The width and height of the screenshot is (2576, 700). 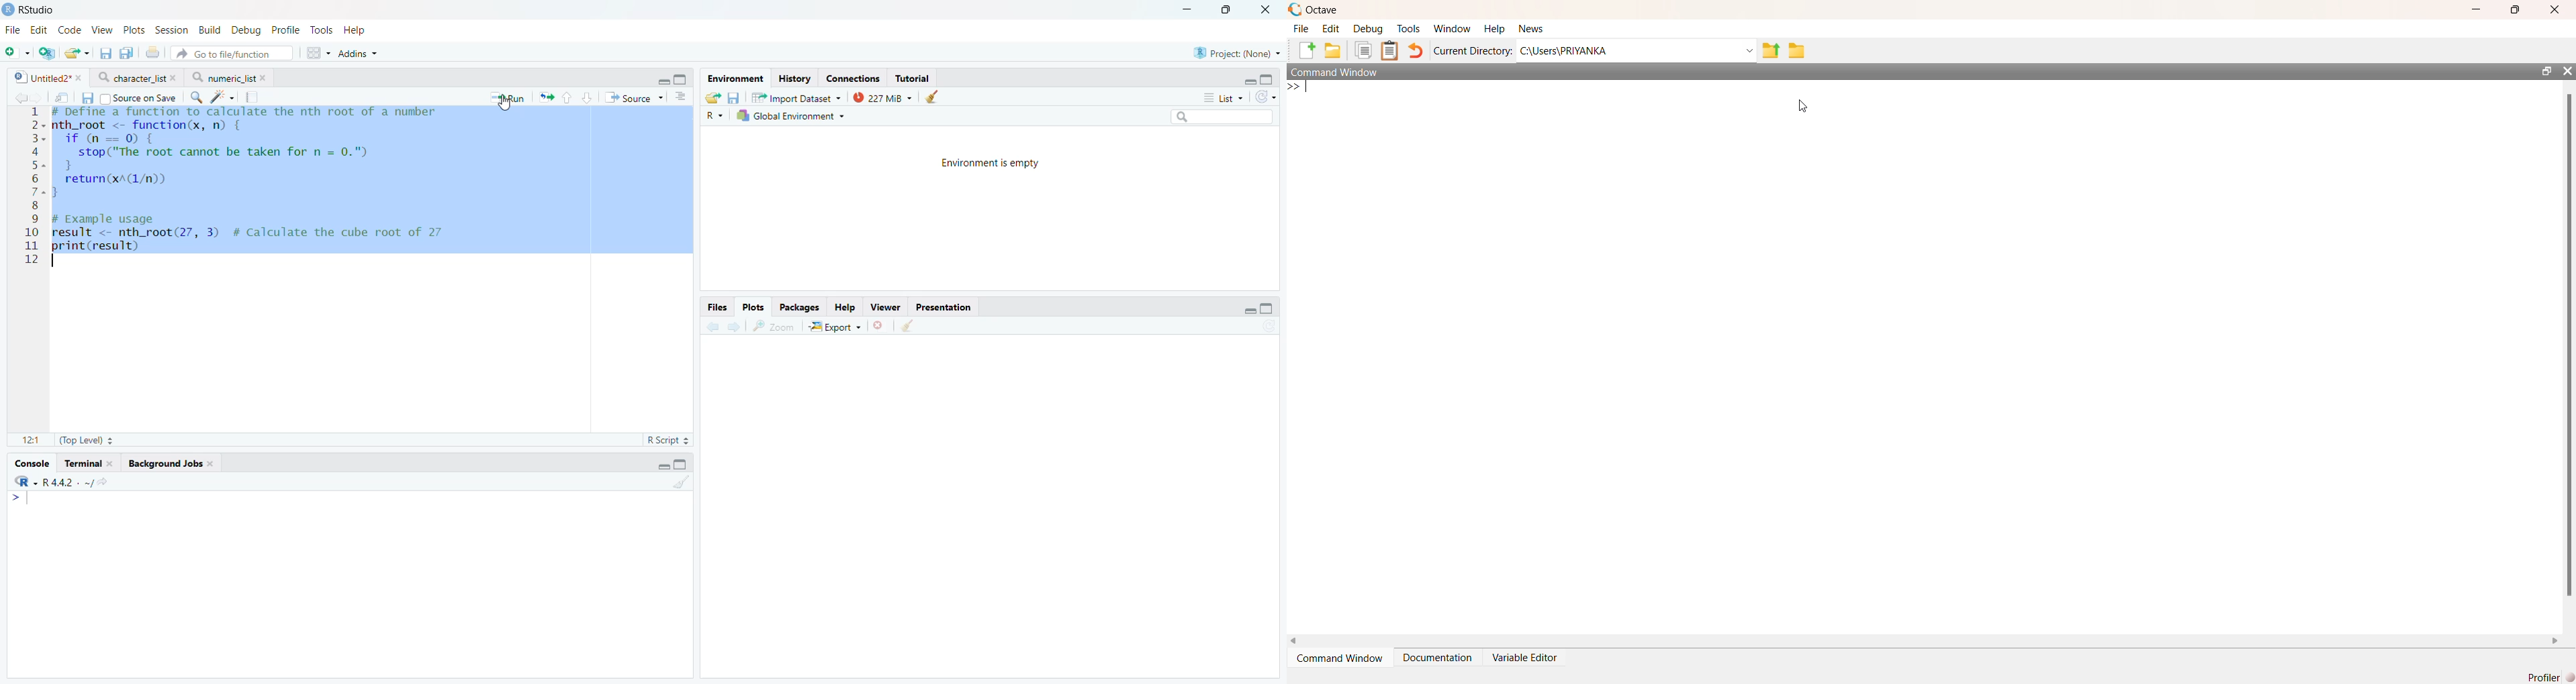 I want to click on numeric_list, so click(x=229, y=77).